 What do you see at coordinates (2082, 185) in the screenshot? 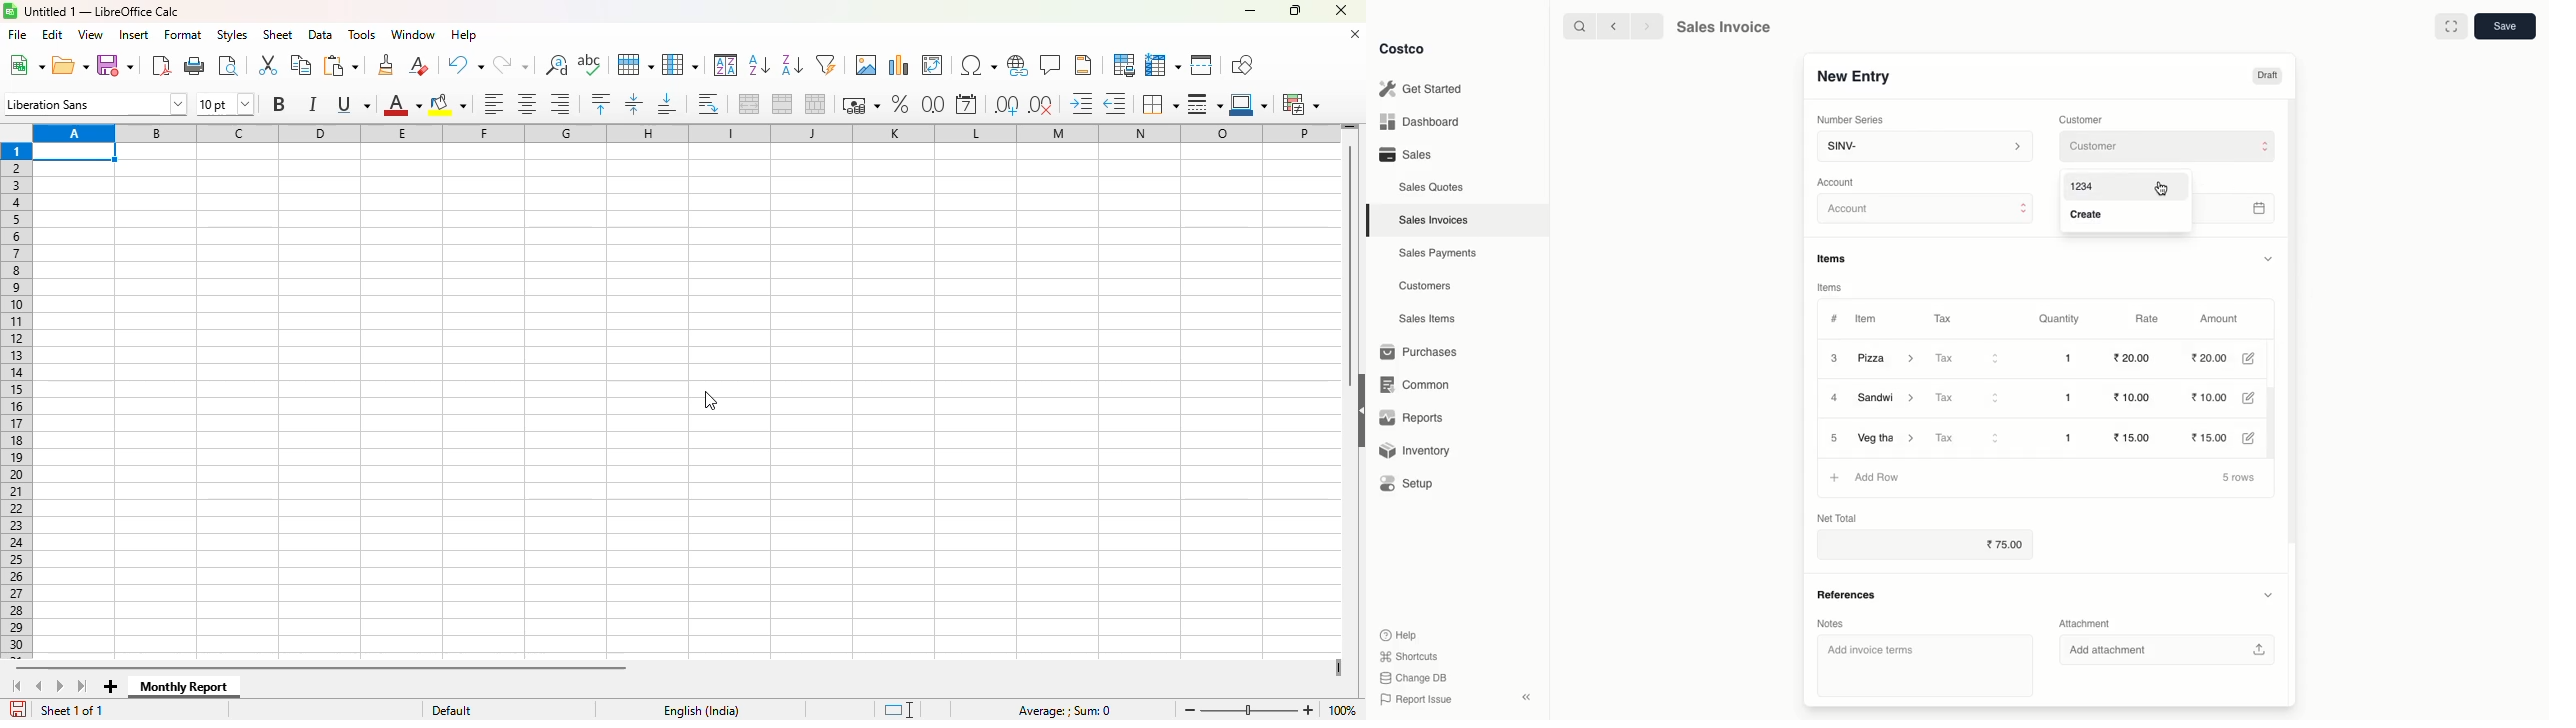
I see `1234` at bounding box center [2082, 185].